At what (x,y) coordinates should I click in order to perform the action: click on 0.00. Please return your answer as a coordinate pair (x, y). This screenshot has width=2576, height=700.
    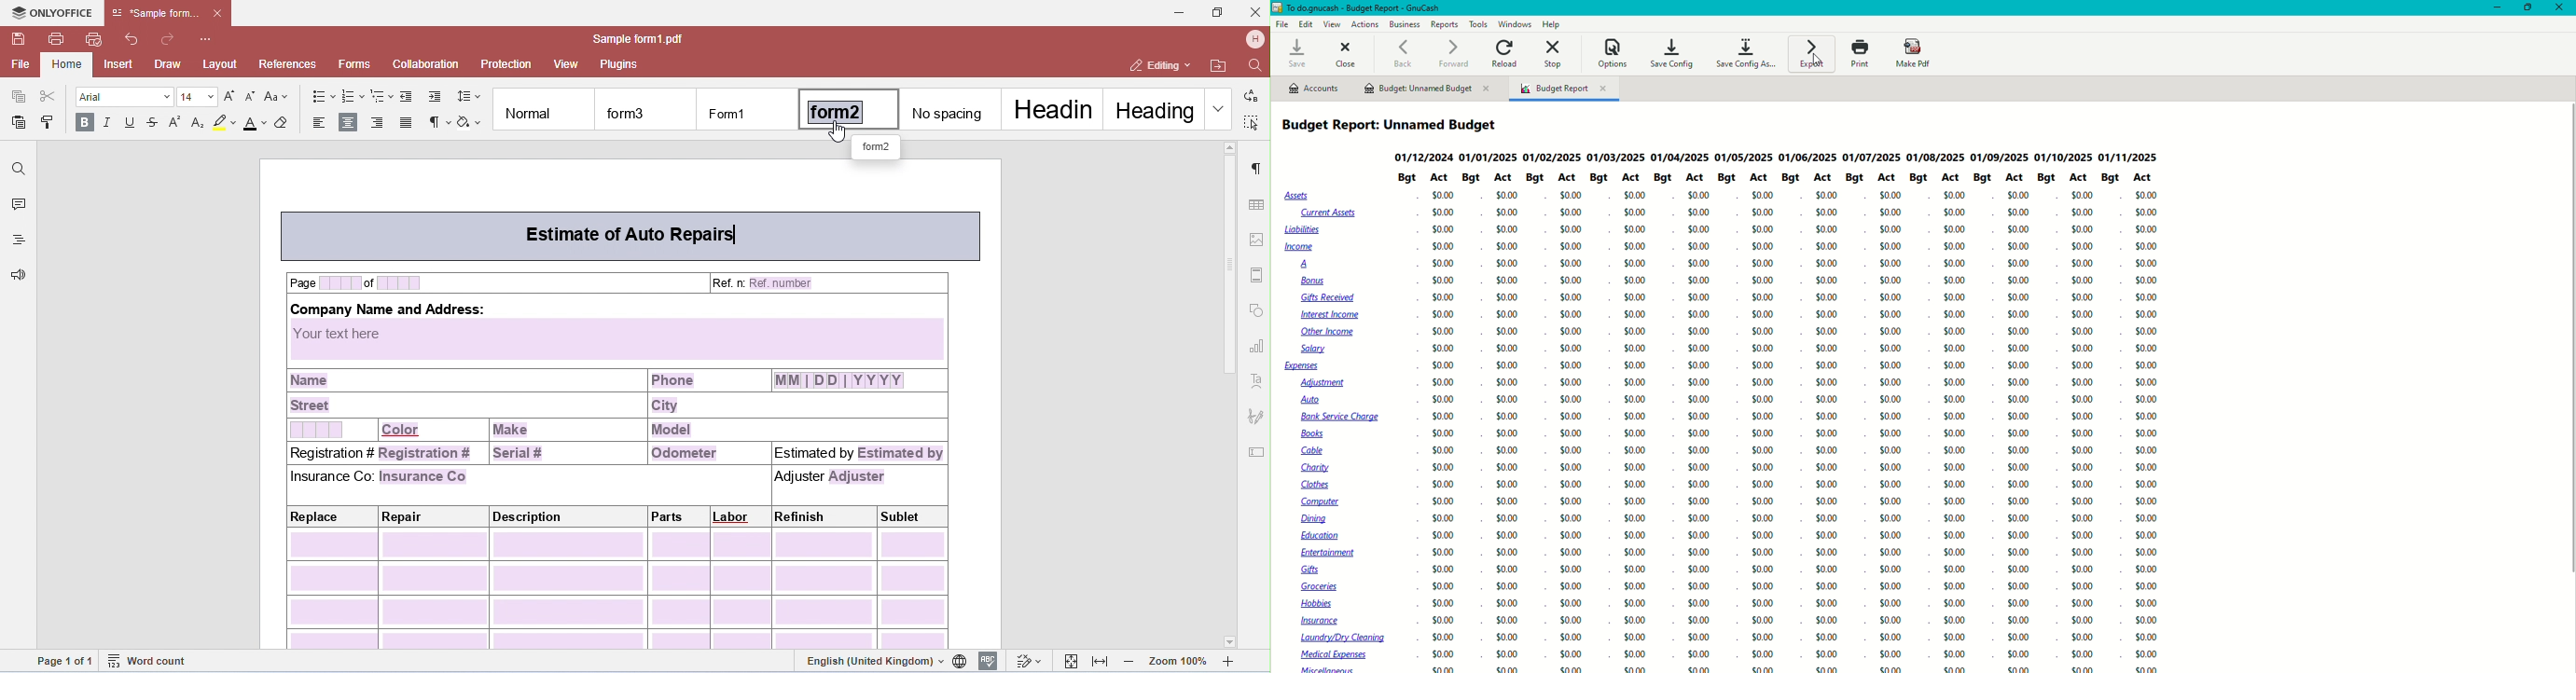
    Looking at the image, I should click on (1445, 212).